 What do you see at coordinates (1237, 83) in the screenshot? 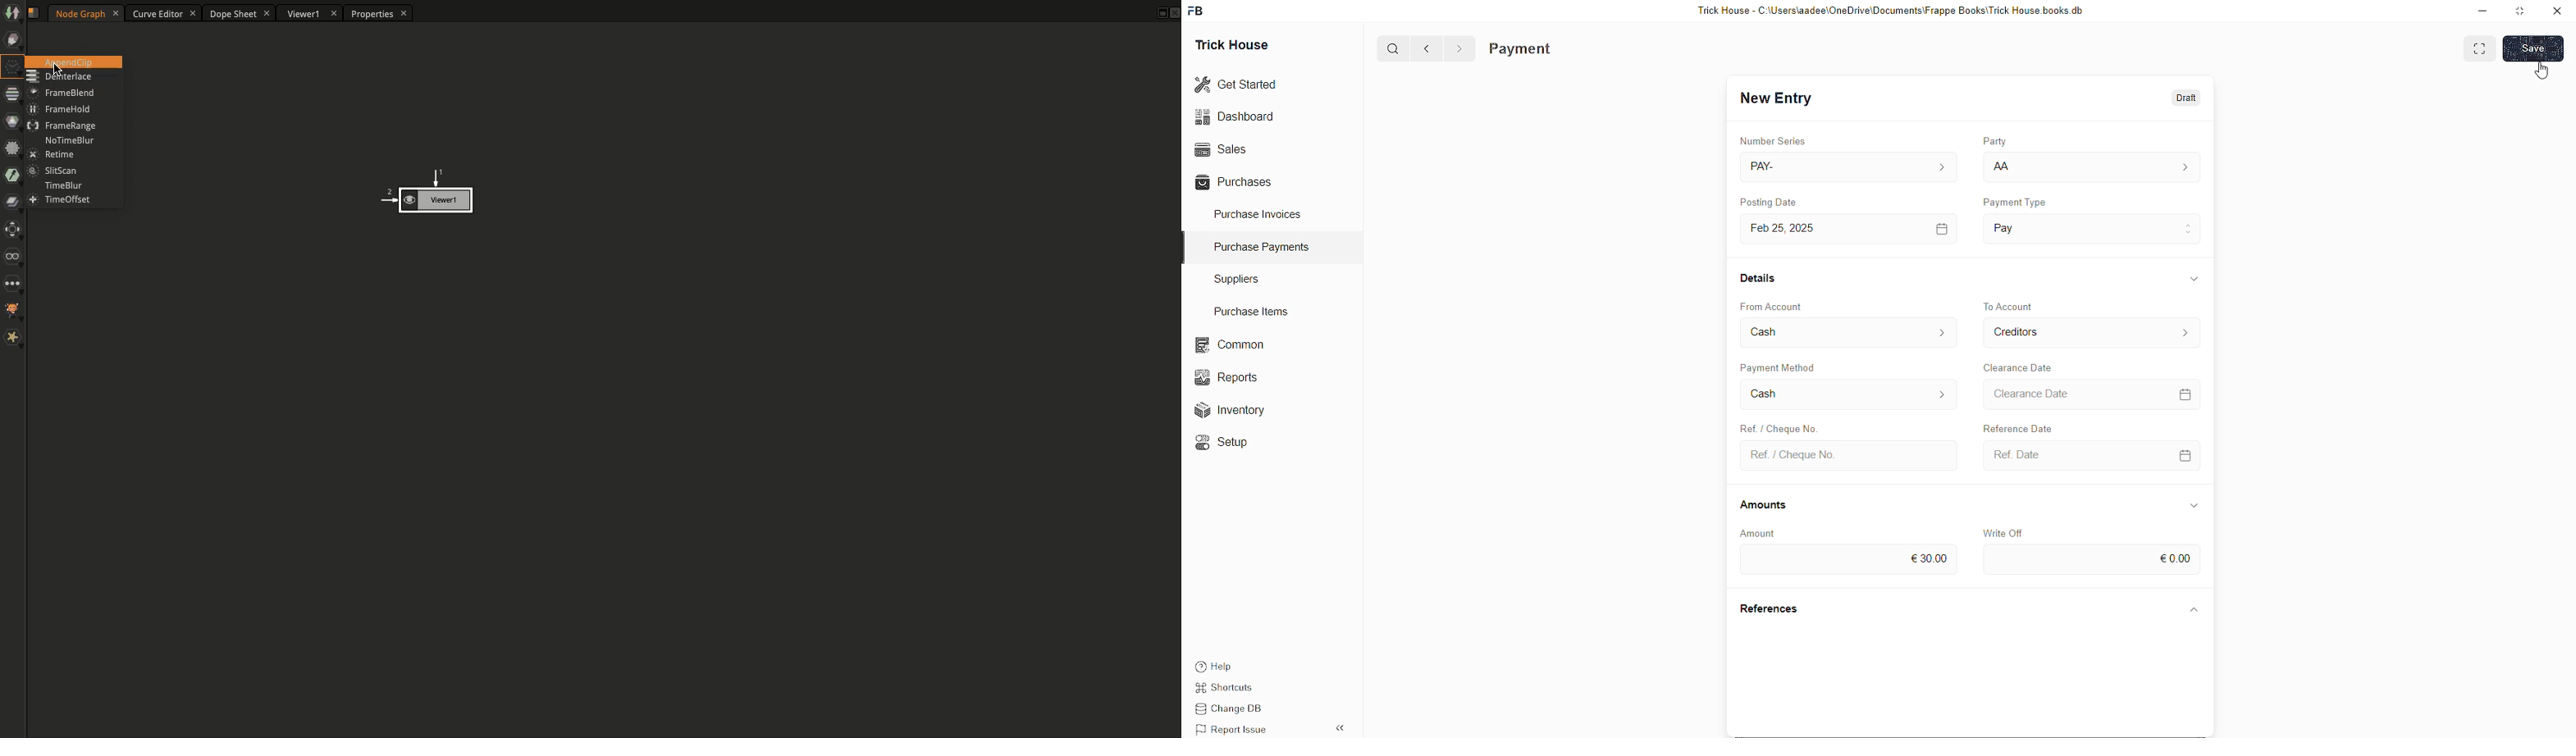
I see ` Get Started` at bounding box center [1237, 83].